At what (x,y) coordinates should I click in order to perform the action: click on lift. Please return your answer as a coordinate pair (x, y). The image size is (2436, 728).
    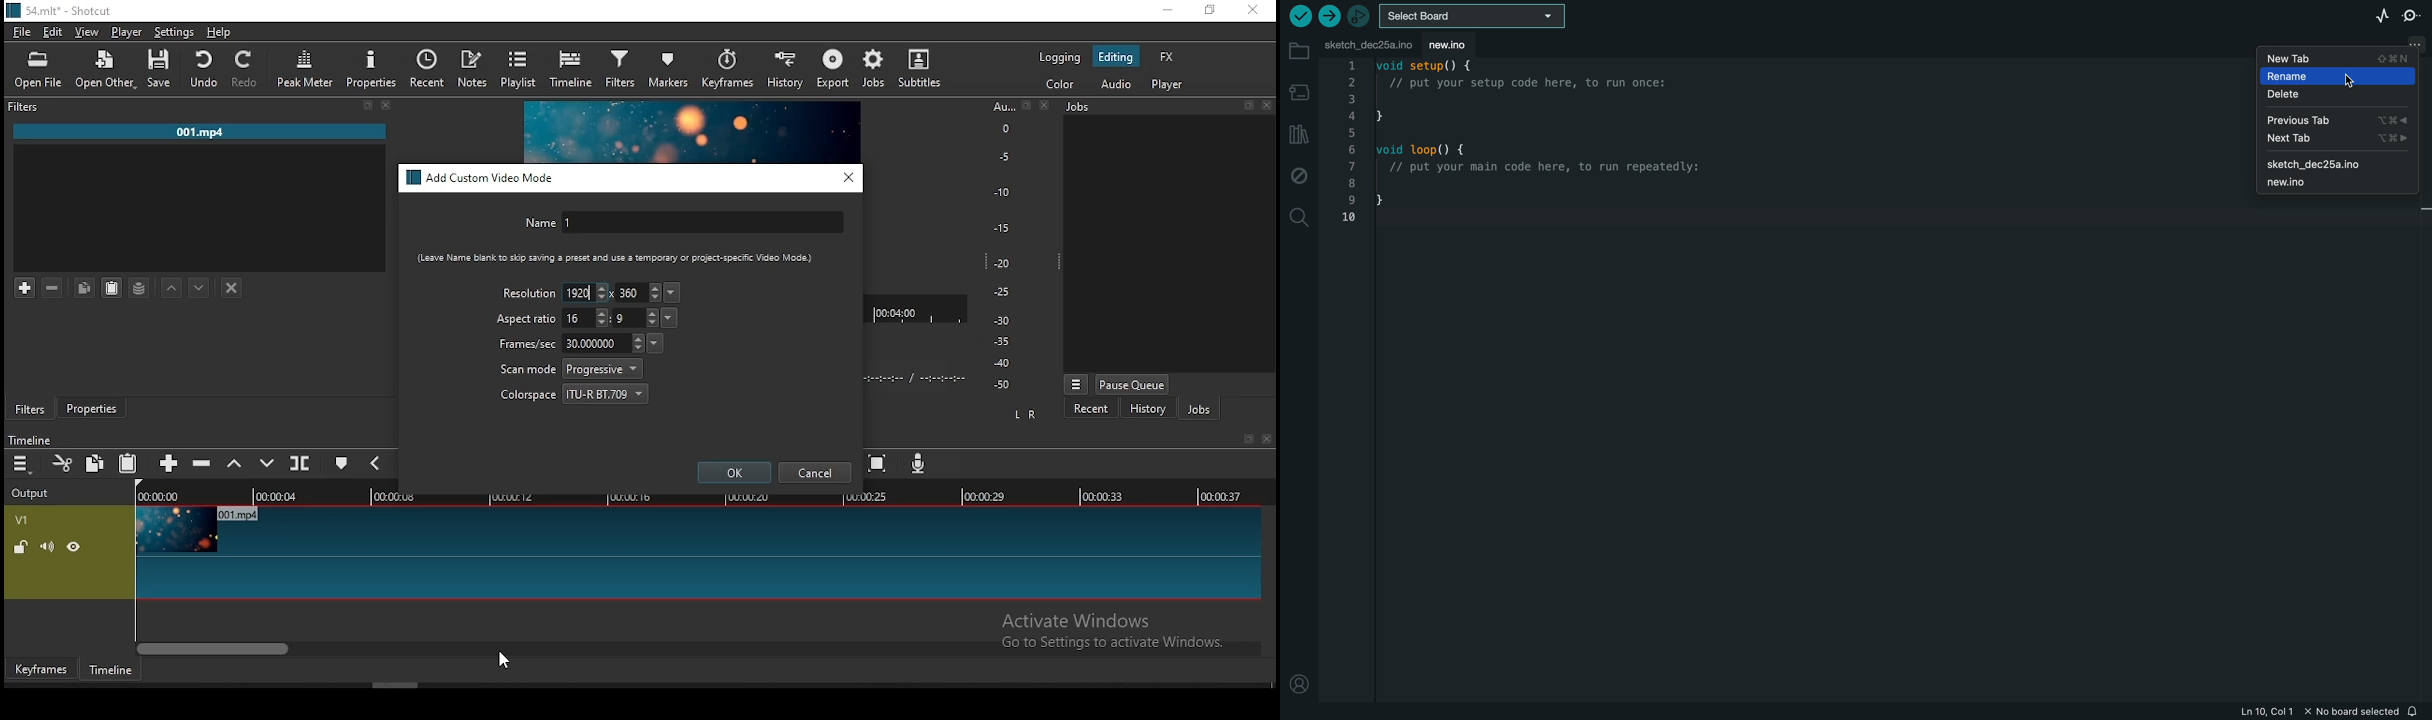
    Looking at the image, I should click on (235, 464).